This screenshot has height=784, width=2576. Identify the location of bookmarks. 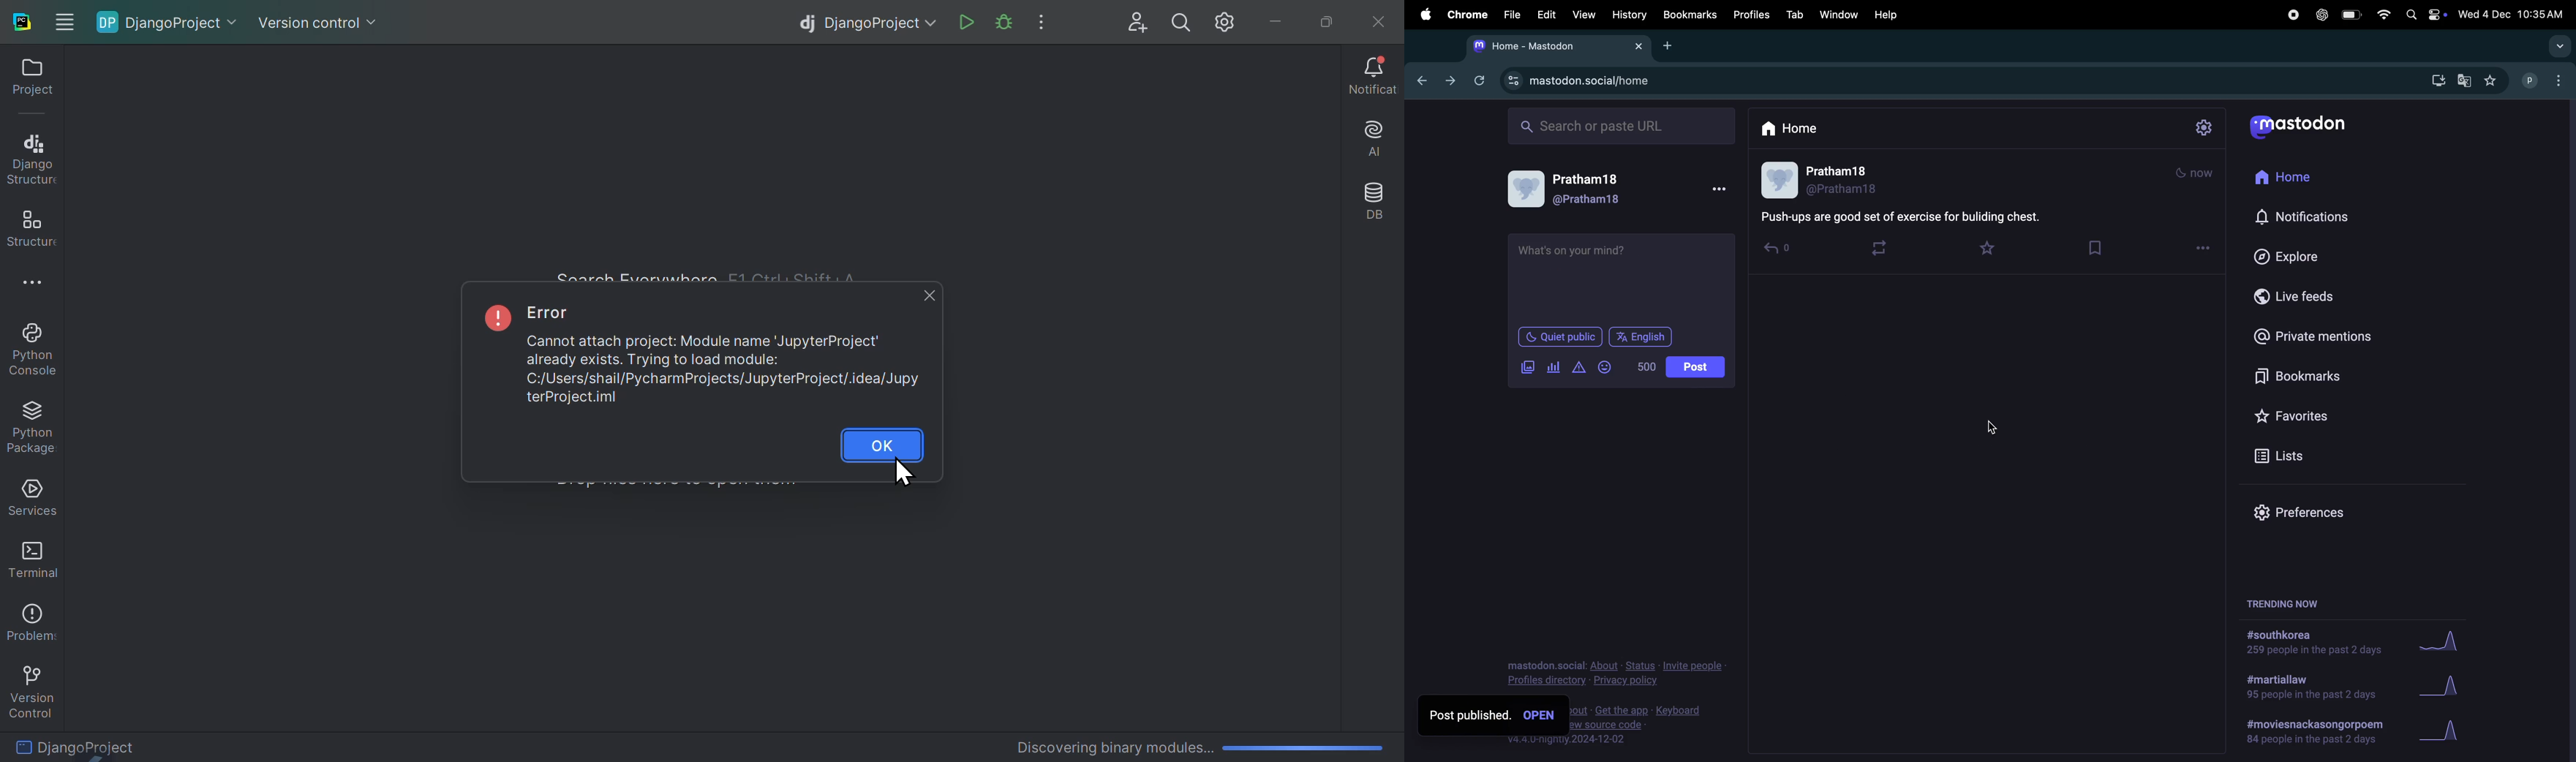
(2292, 375).